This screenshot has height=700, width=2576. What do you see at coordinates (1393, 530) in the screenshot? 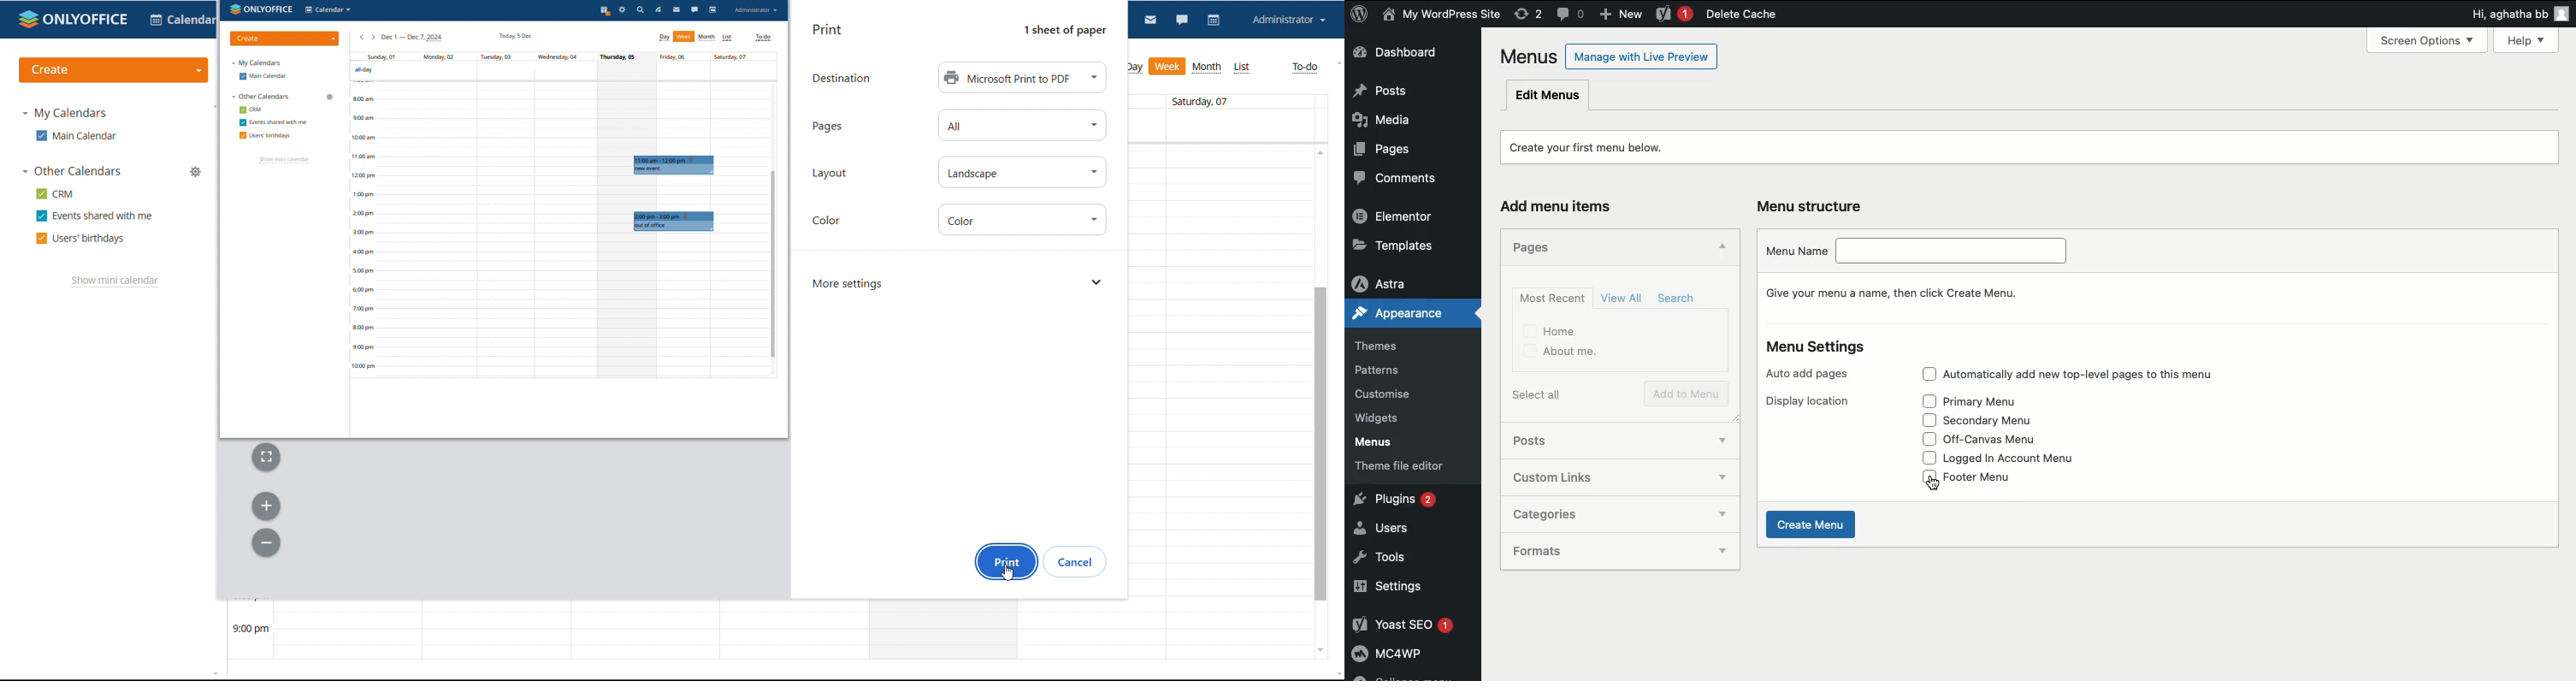
I see `Users` at bounding box center [1393, 530].